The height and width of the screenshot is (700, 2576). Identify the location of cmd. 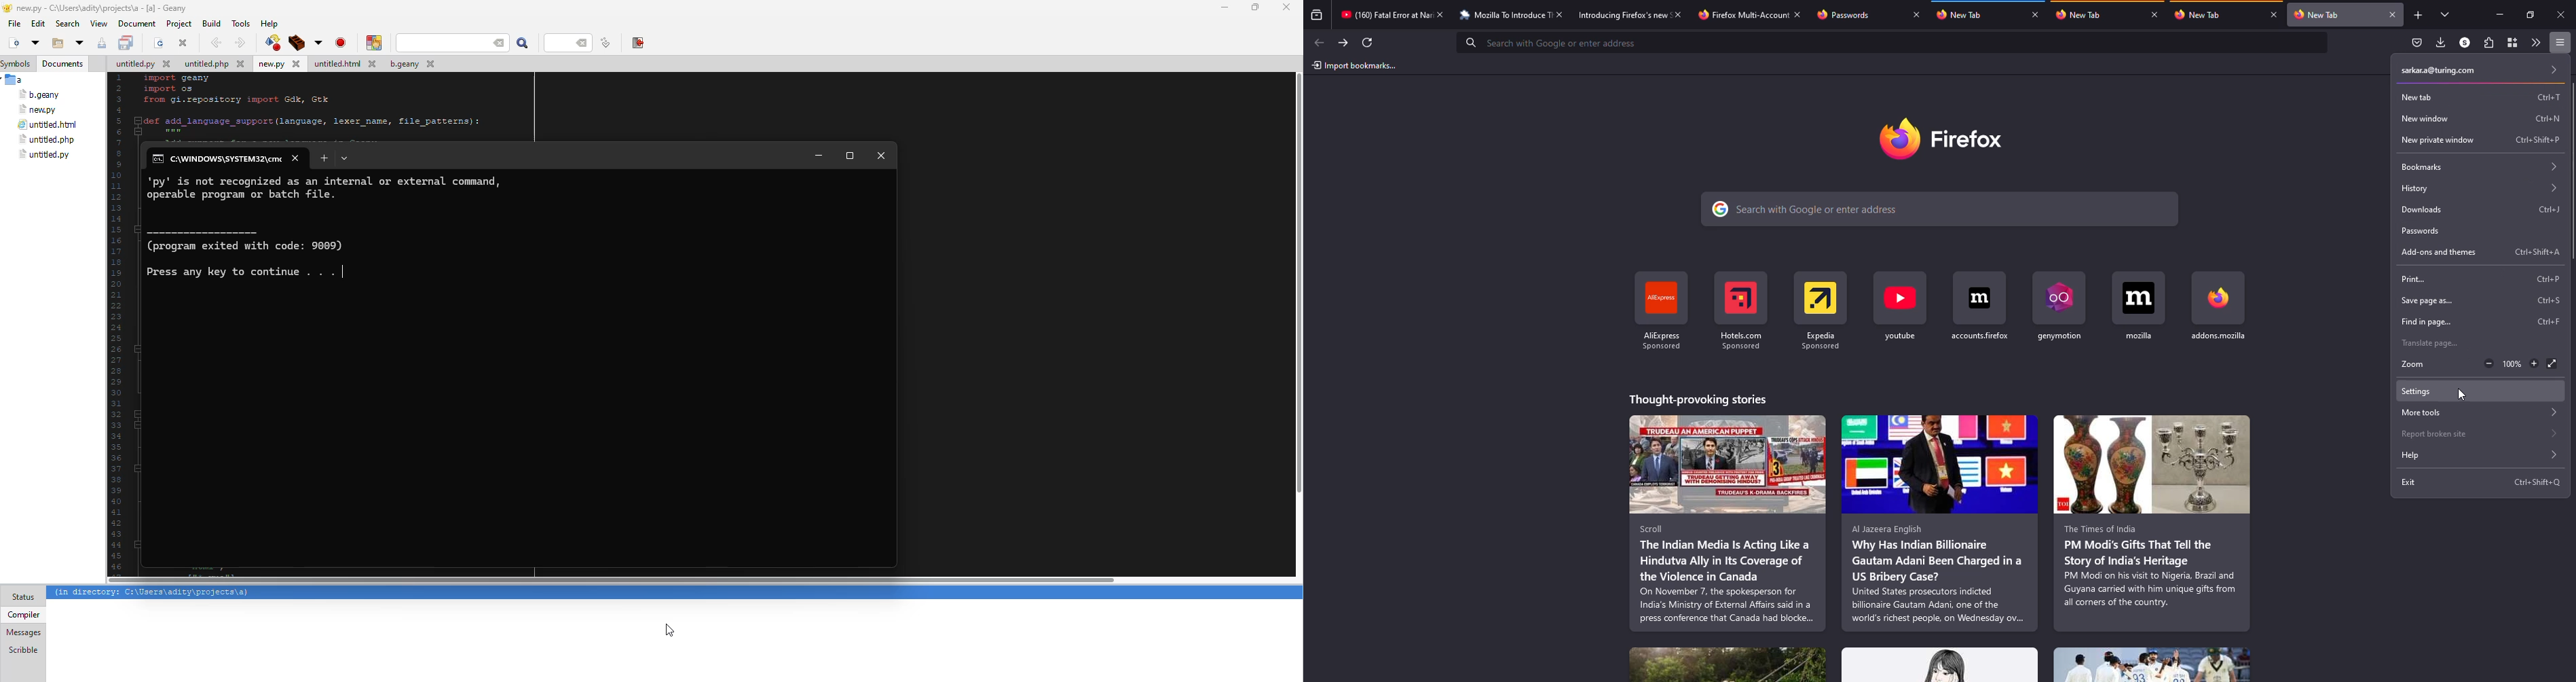
(216, 159).